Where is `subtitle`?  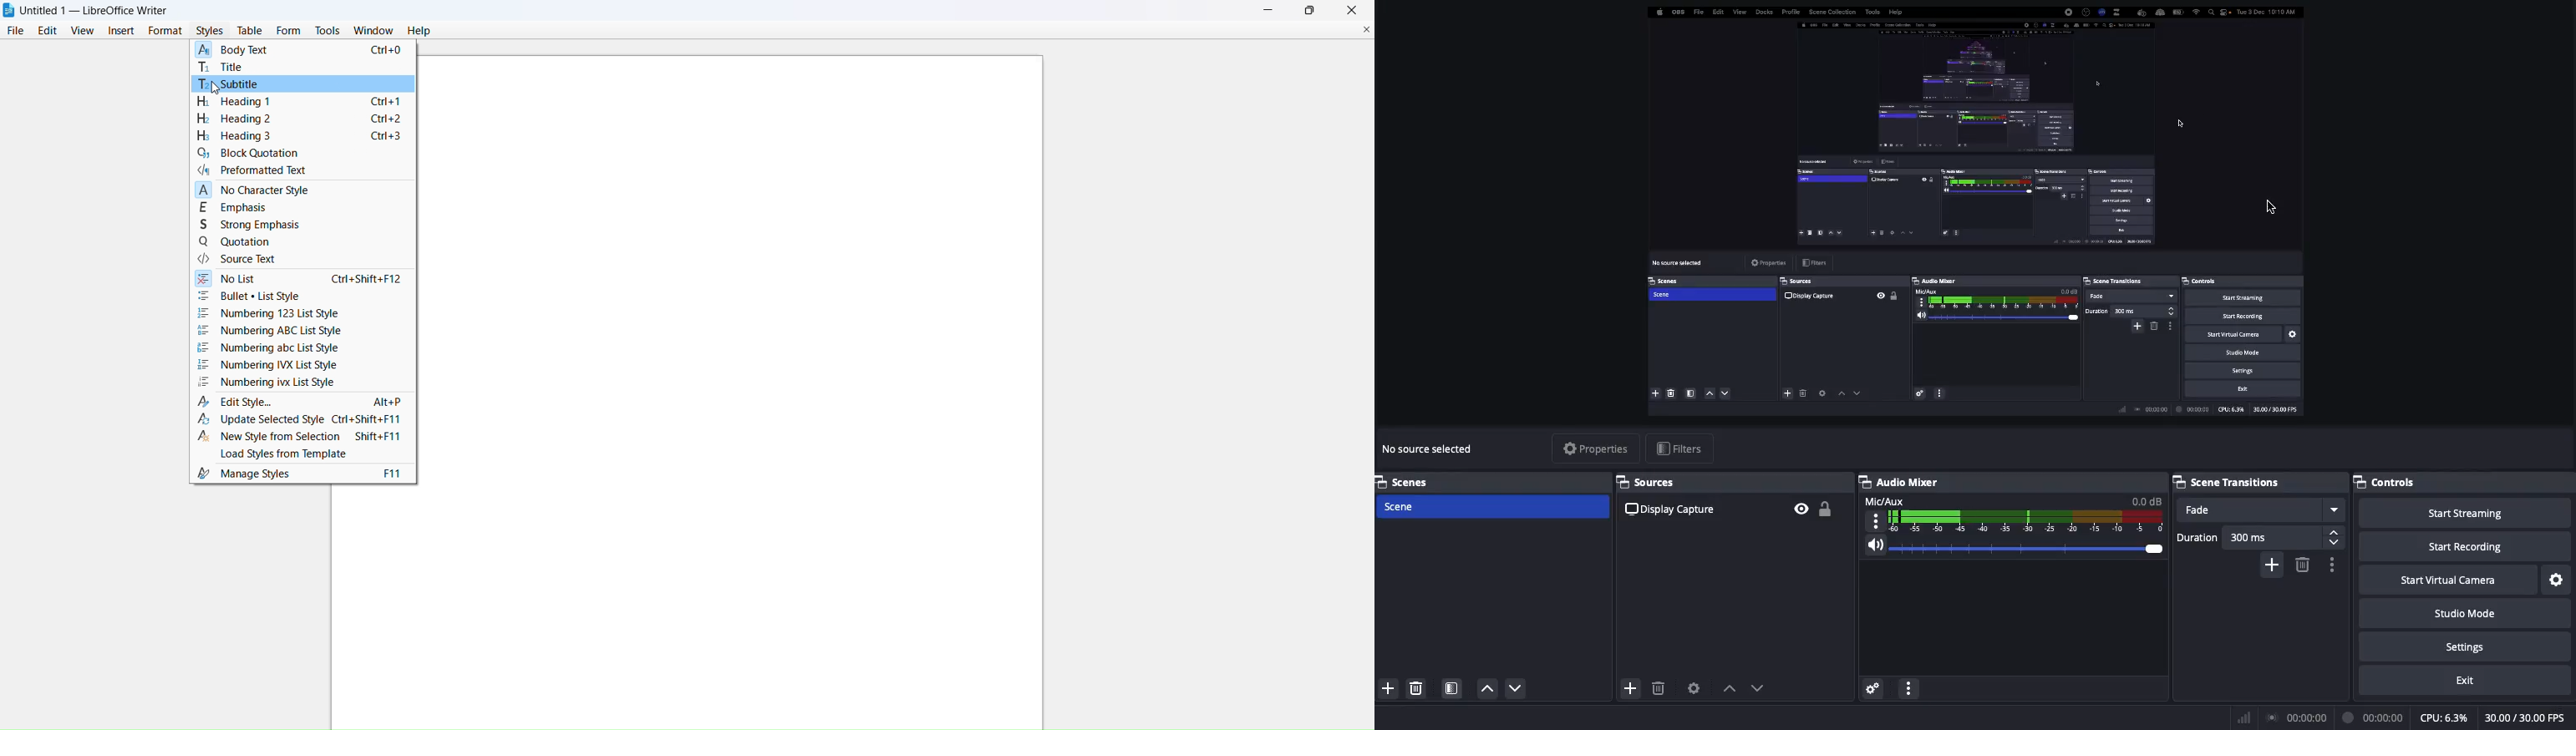 subtitle is located at coordinates (233, 84).